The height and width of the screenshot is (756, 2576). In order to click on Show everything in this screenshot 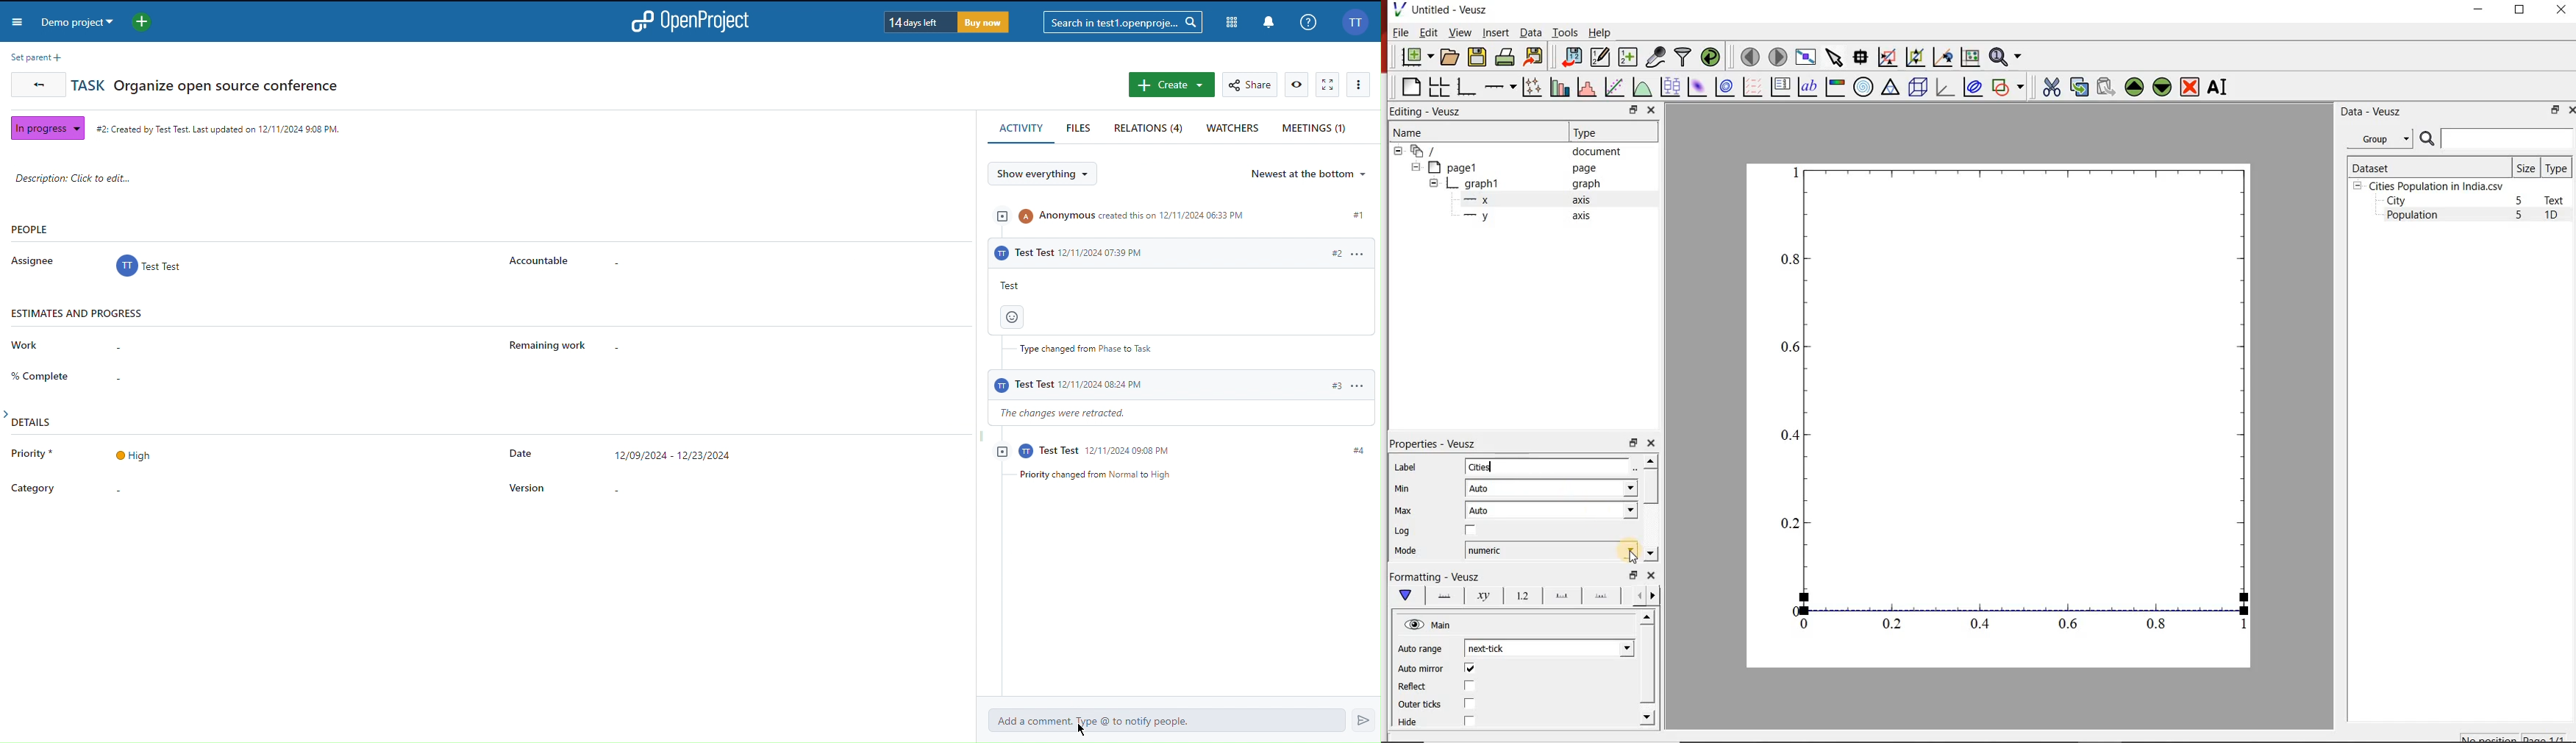, I will do `click(1049, 174)`.